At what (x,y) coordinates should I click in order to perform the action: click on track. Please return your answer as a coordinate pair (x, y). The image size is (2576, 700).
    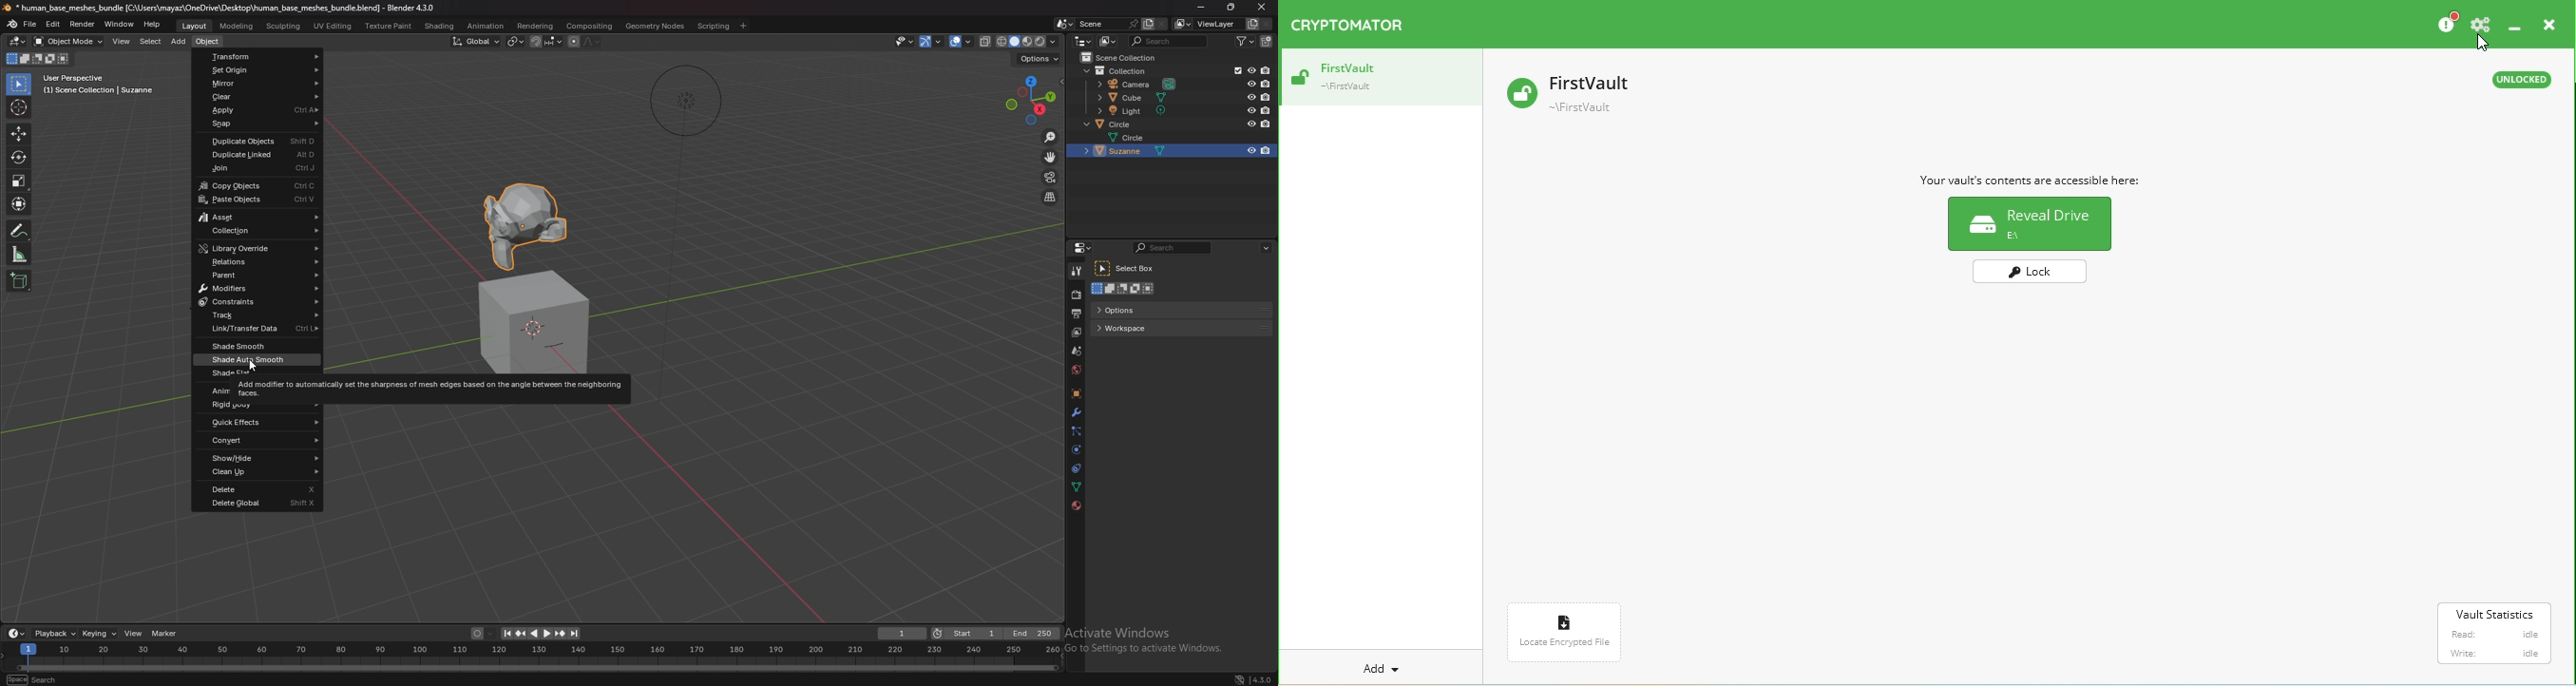
    Looking at the image, I should click on (257, 316).